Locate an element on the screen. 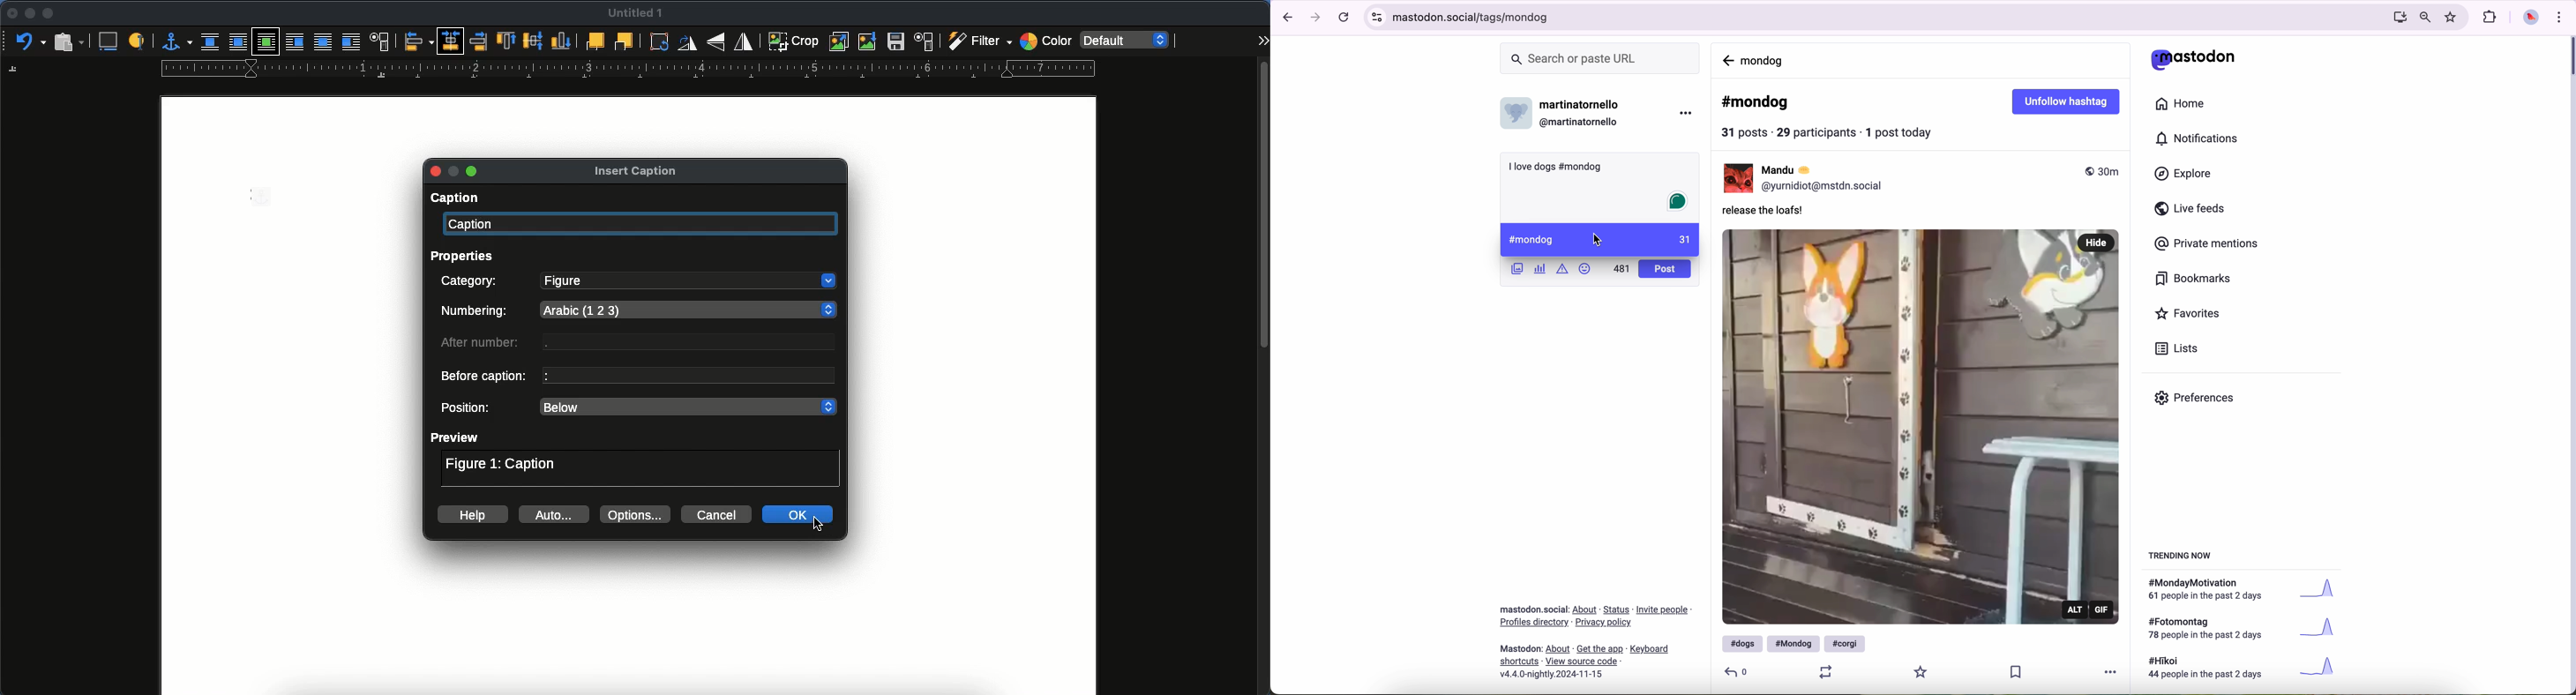 This screenshot has height=700, width=2576. more options is located at coordinates (1685, 115).